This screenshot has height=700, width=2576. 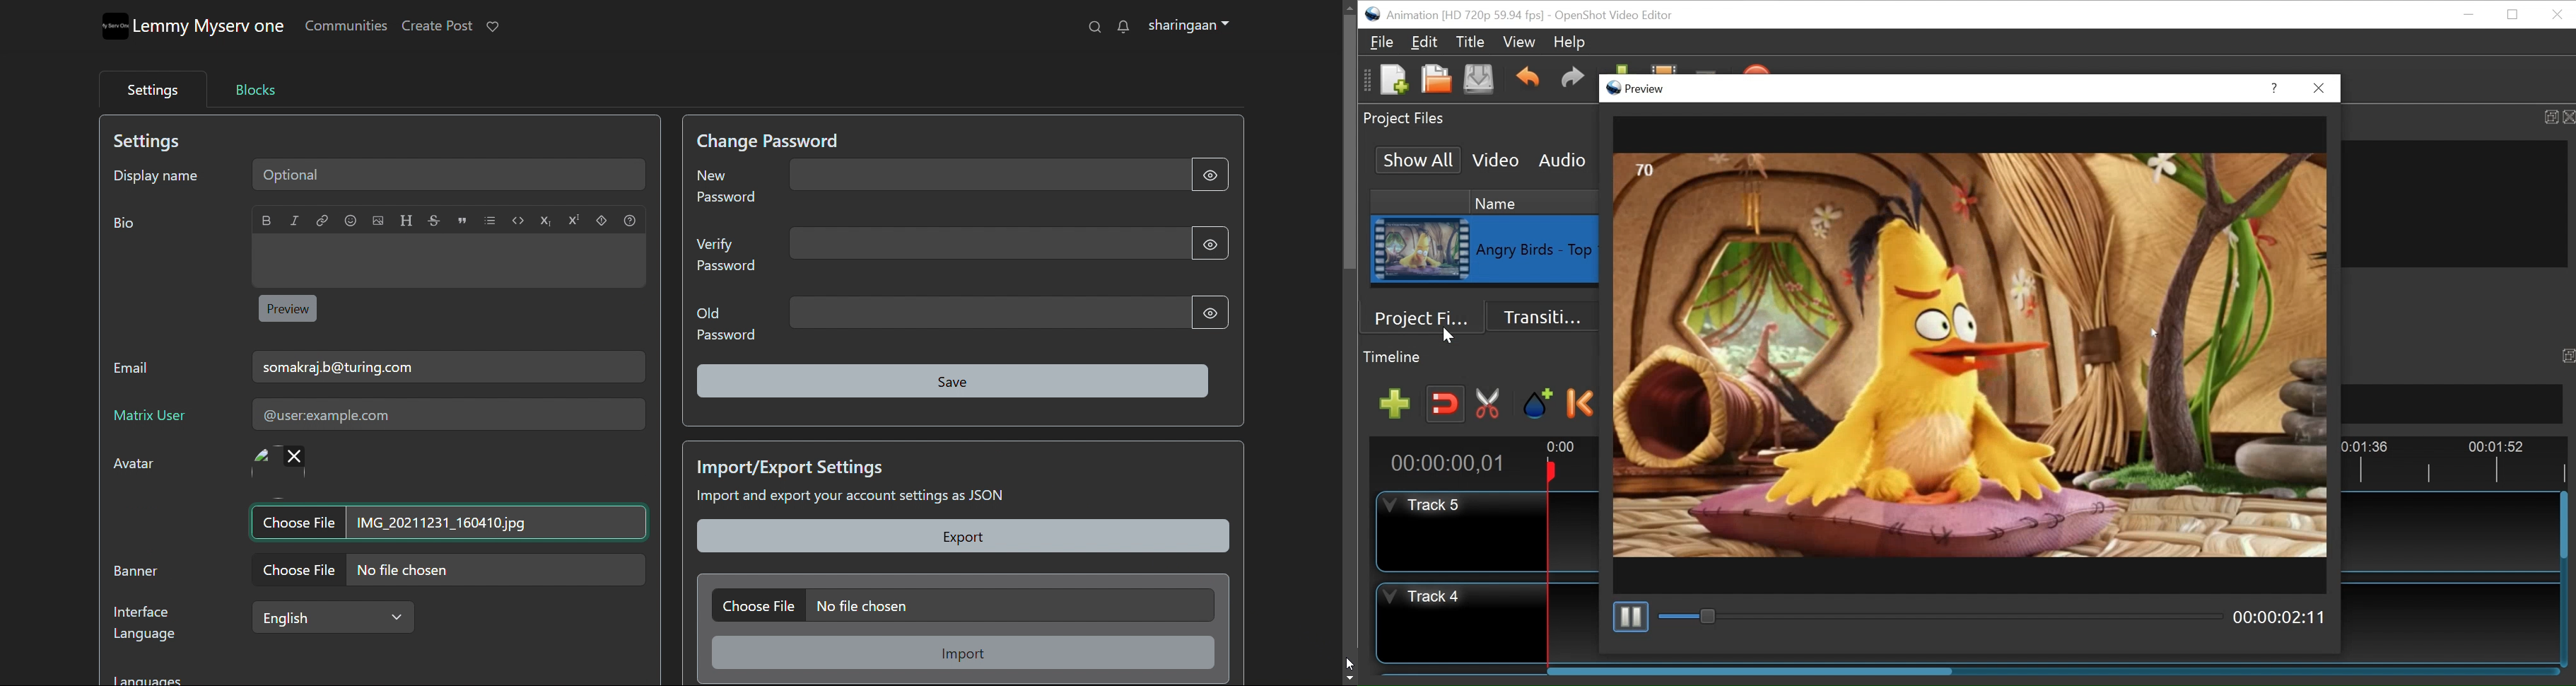 I want to click on header, so click(x=406, y=221).